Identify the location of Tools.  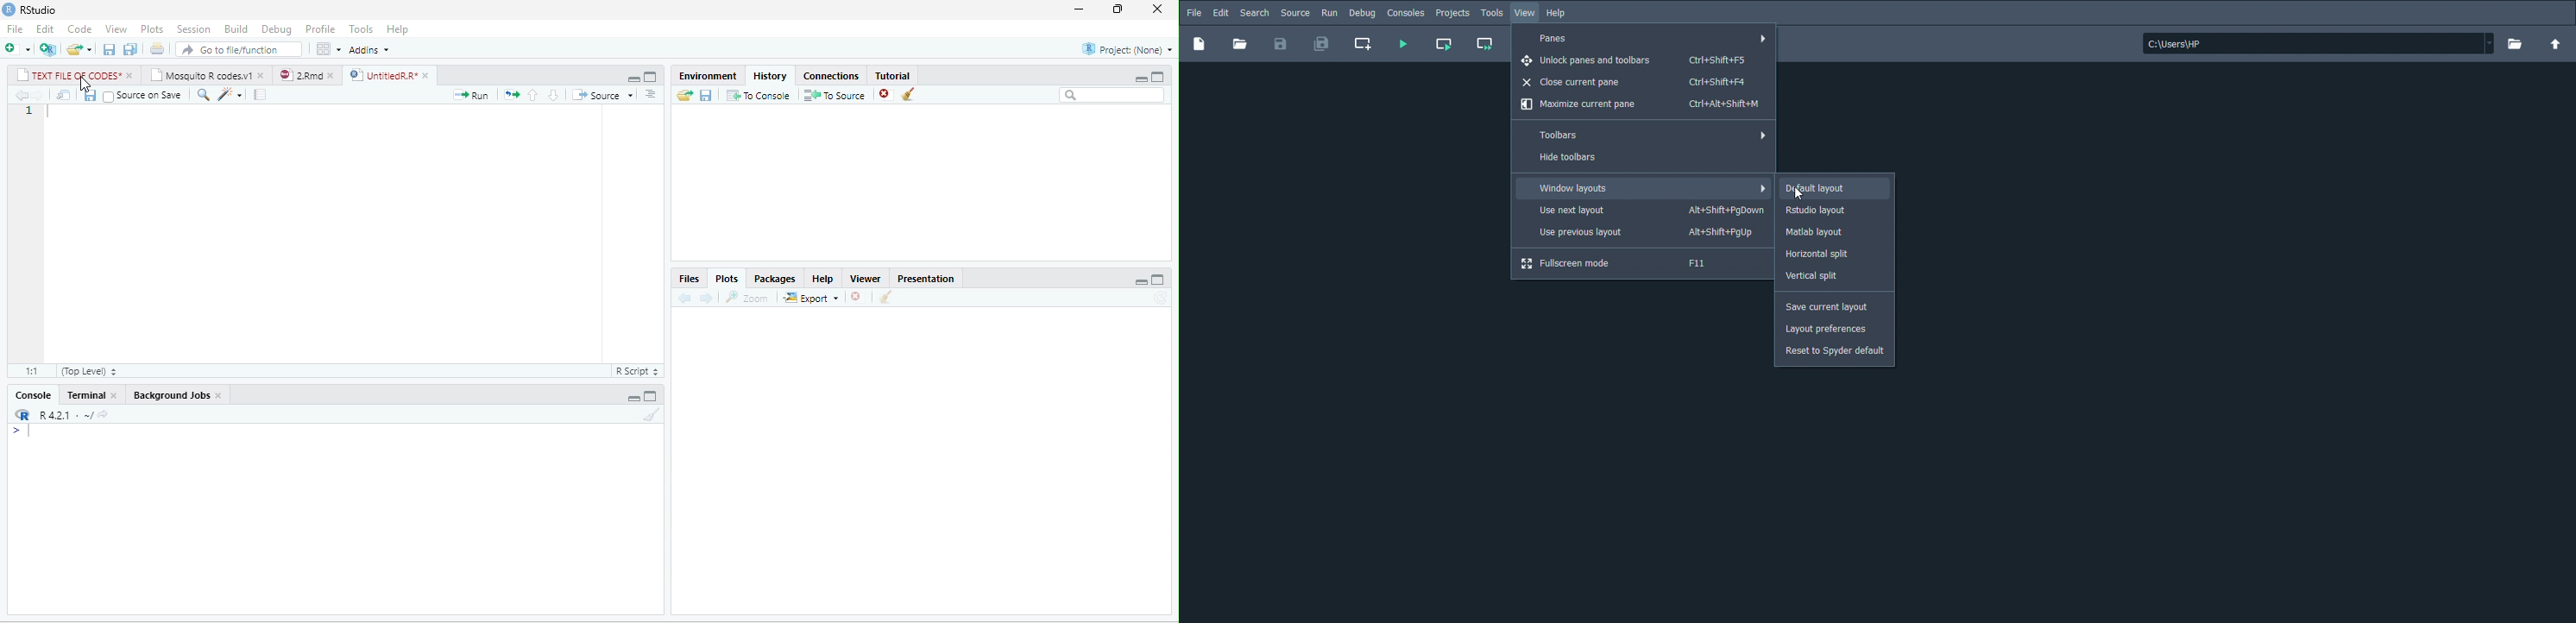
(1492, 13).